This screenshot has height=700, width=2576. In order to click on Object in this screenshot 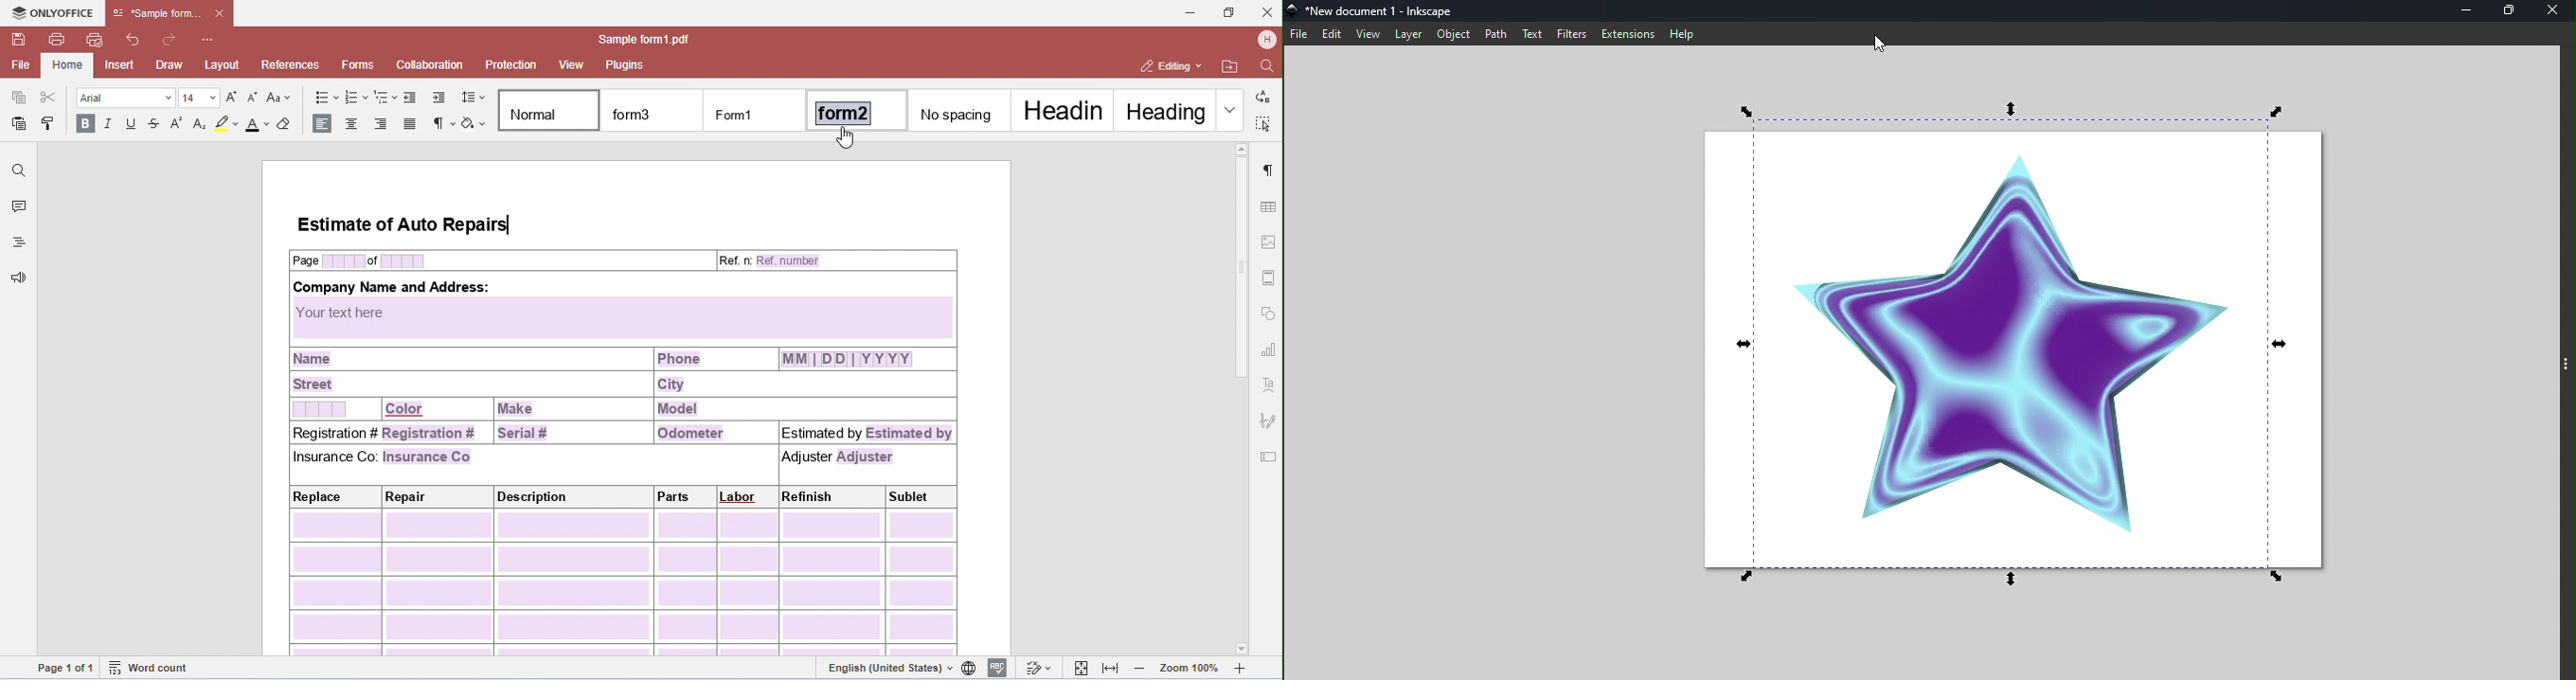, I will do `click(1454, 35)`.